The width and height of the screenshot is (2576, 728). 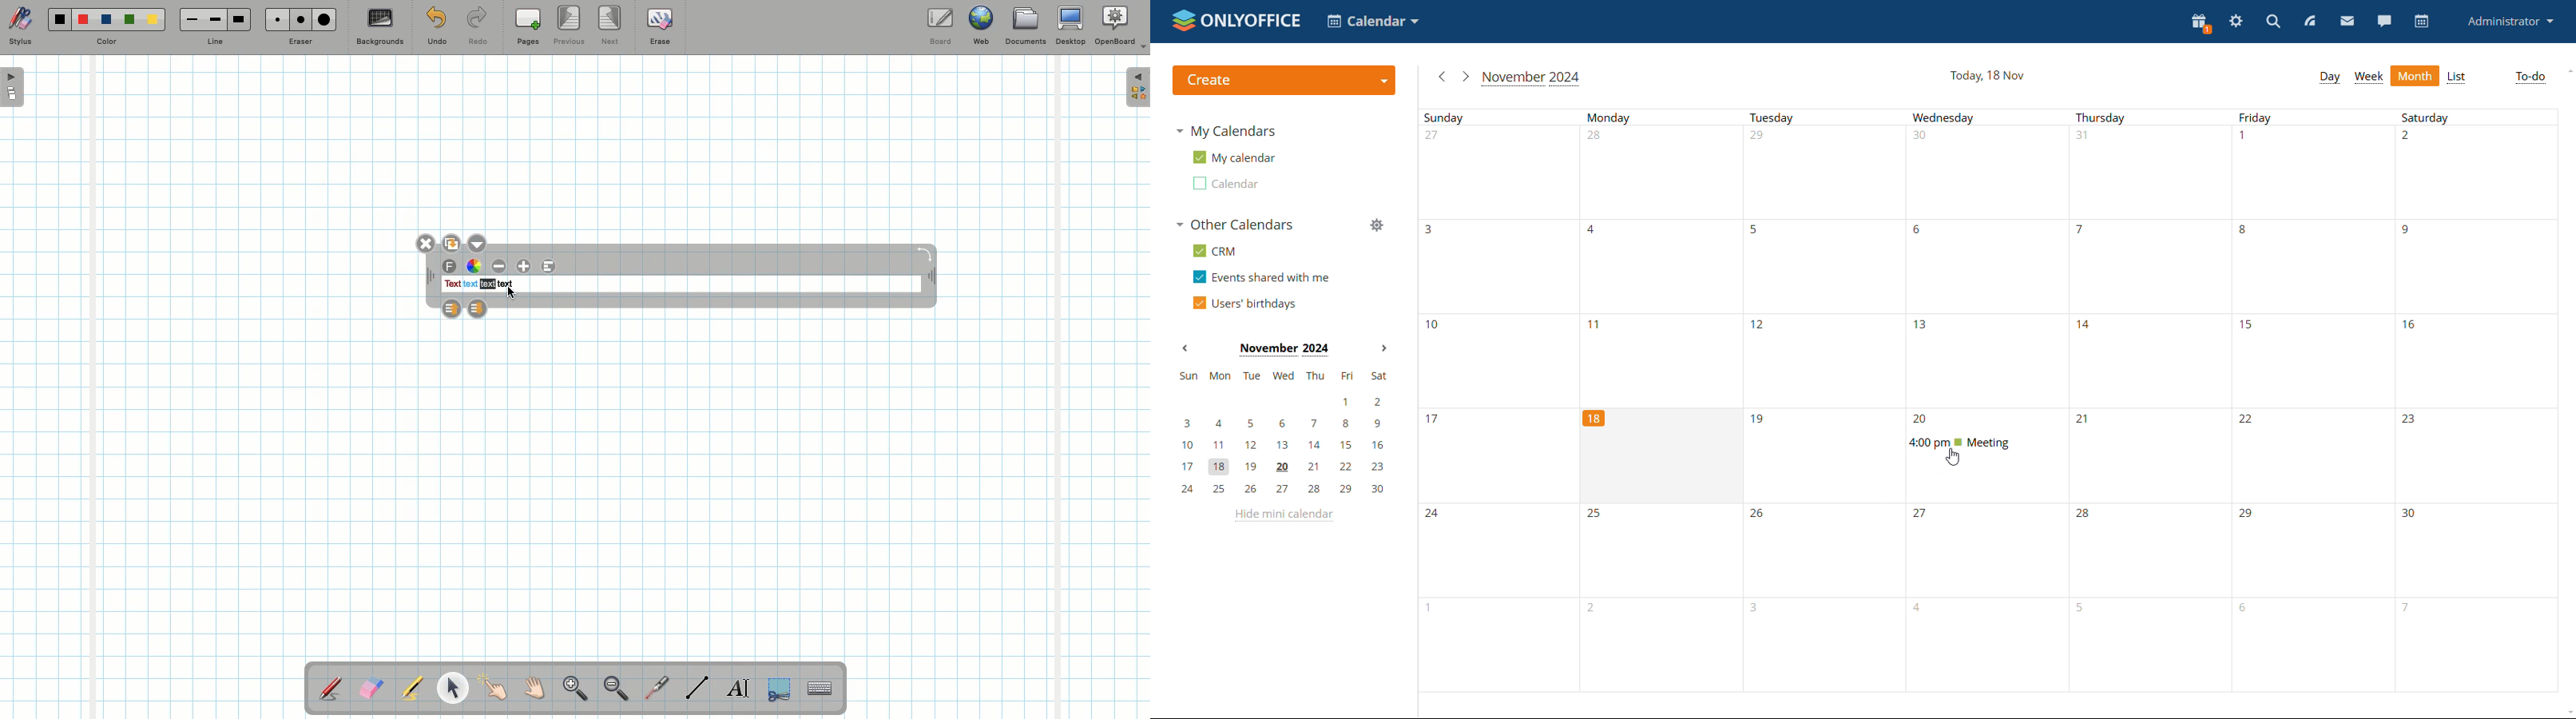 I want to click on Mondays, so click(x=1664, y=258).